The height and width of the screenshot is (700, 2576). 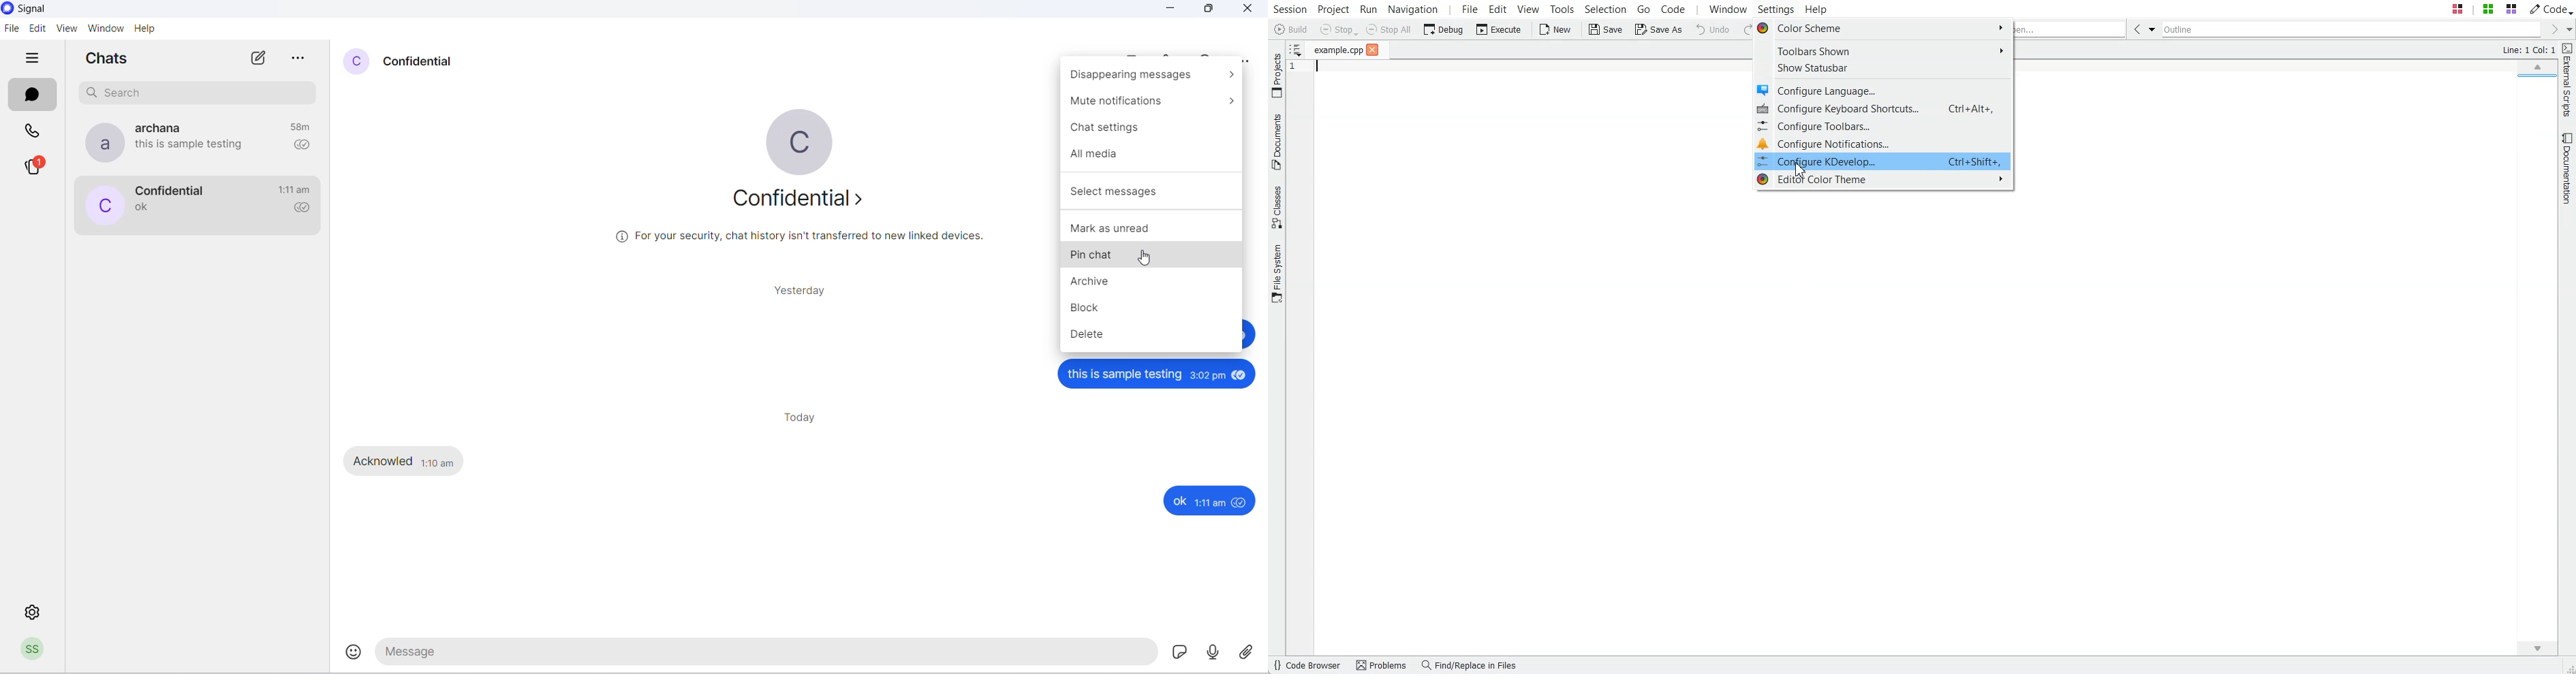 I want to click on profile picture, so click(x=804, y=141).